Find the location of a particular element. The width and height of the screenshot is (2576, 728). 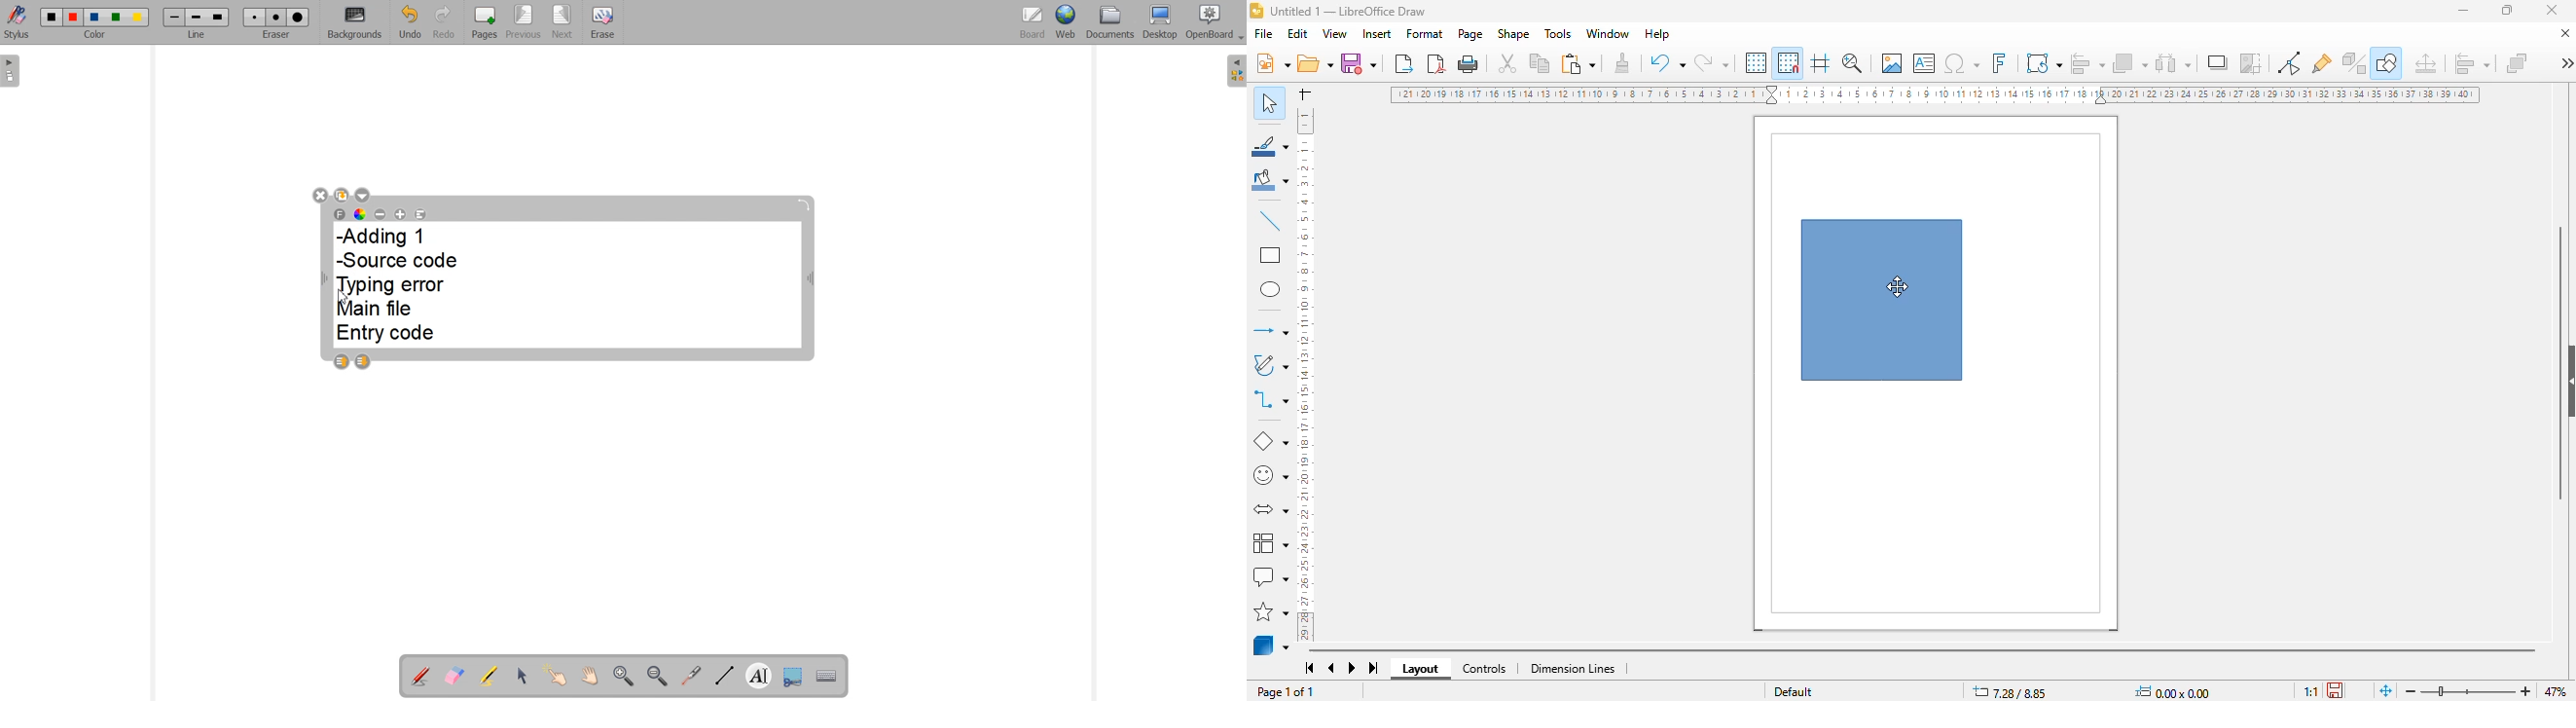

symbol shapes is located at coordinates (1270, 476).